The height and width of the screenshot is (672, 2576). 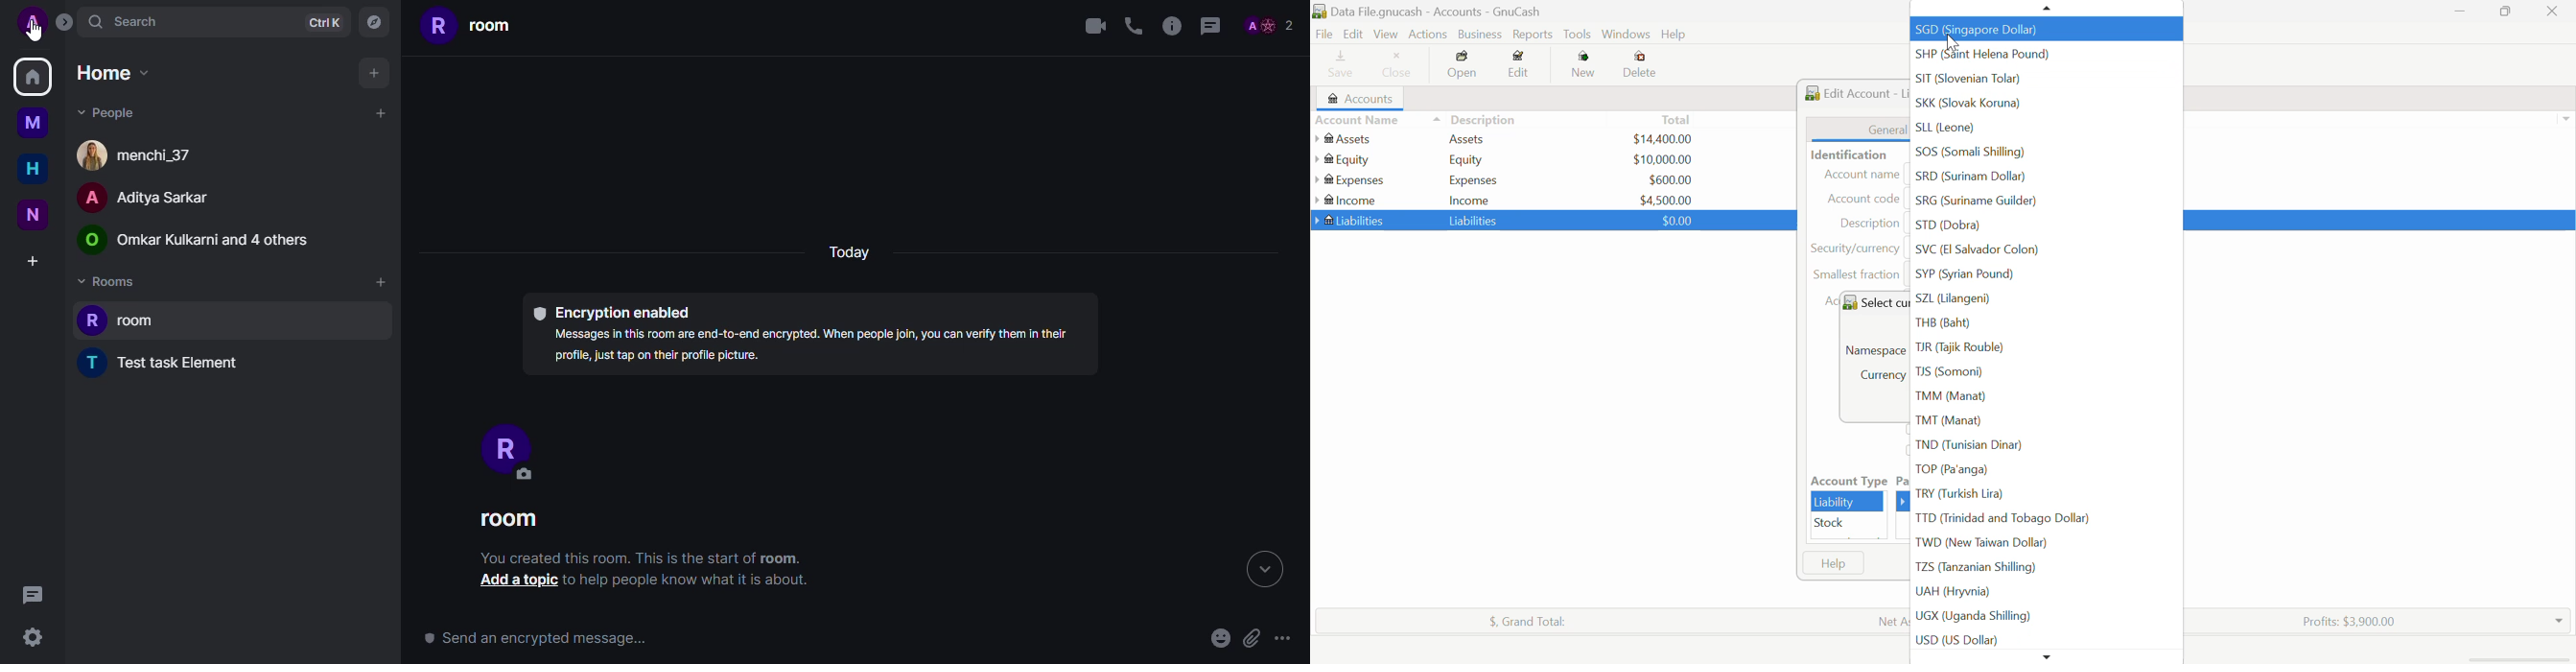 What do you see at coordinates (1289, 636) in the screenshot?
I see `Ellipsis` at bounding box center [1289, 636].